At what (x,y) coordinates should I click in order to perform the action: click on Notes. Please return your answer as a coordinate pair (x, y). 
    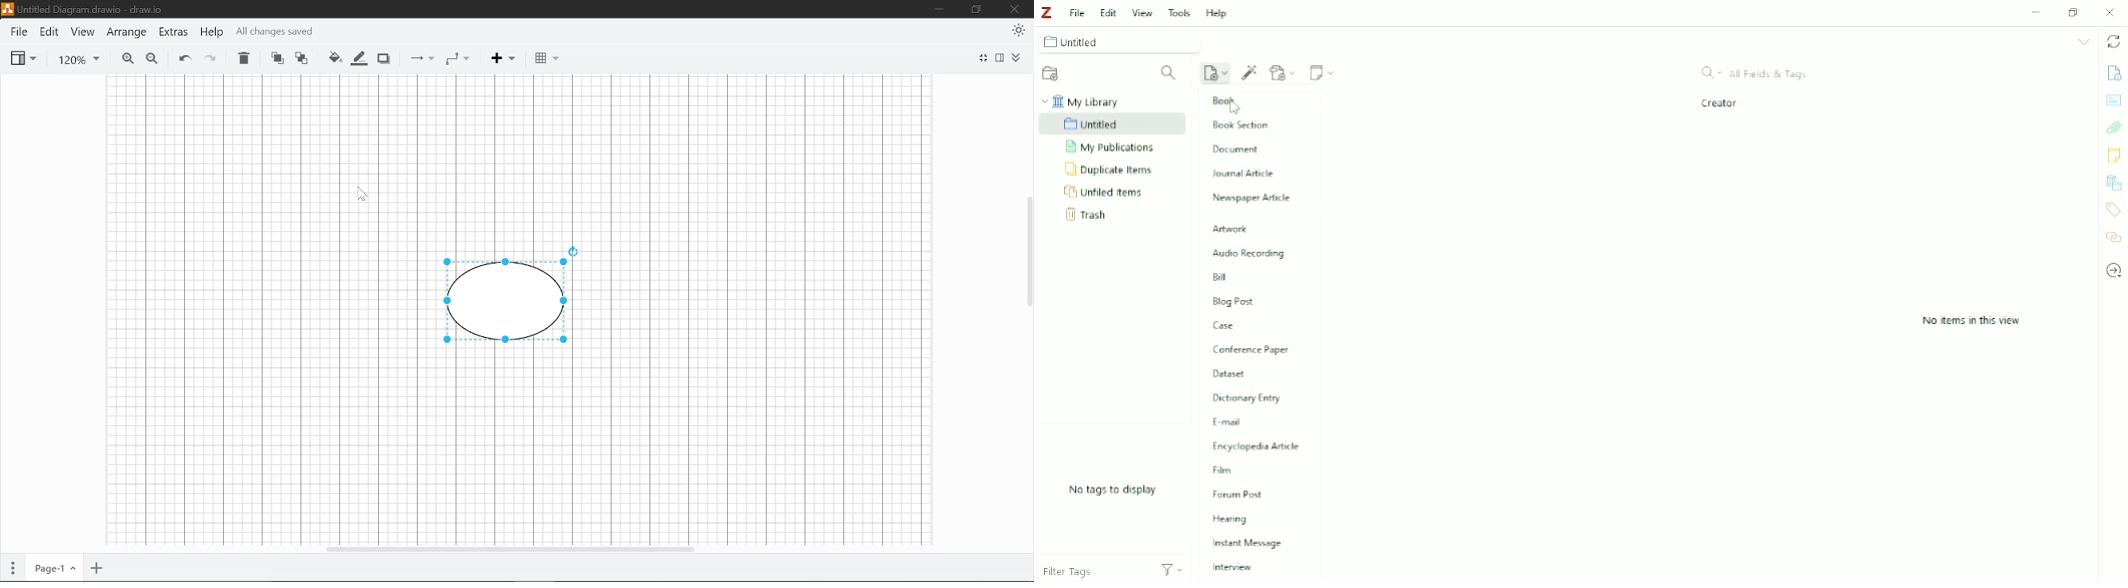
    Looking at the image, I should click on (2113, 155).